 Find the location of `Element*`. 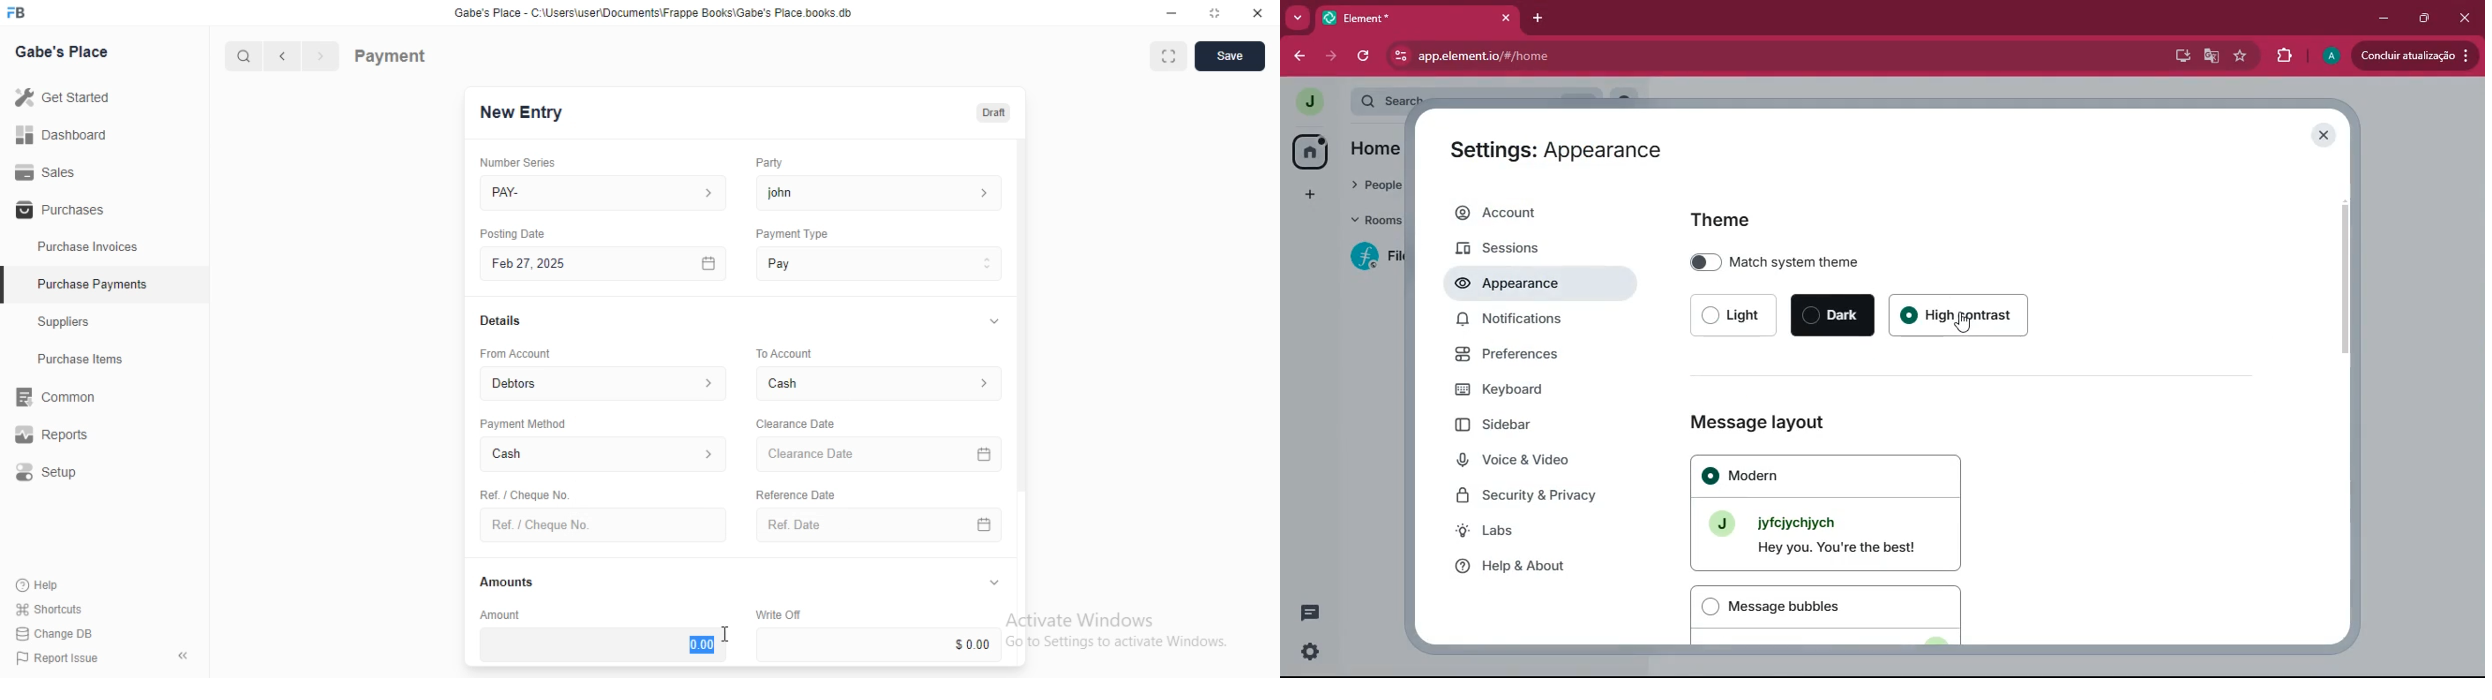

Element* is located at coordinates (1403, 17).